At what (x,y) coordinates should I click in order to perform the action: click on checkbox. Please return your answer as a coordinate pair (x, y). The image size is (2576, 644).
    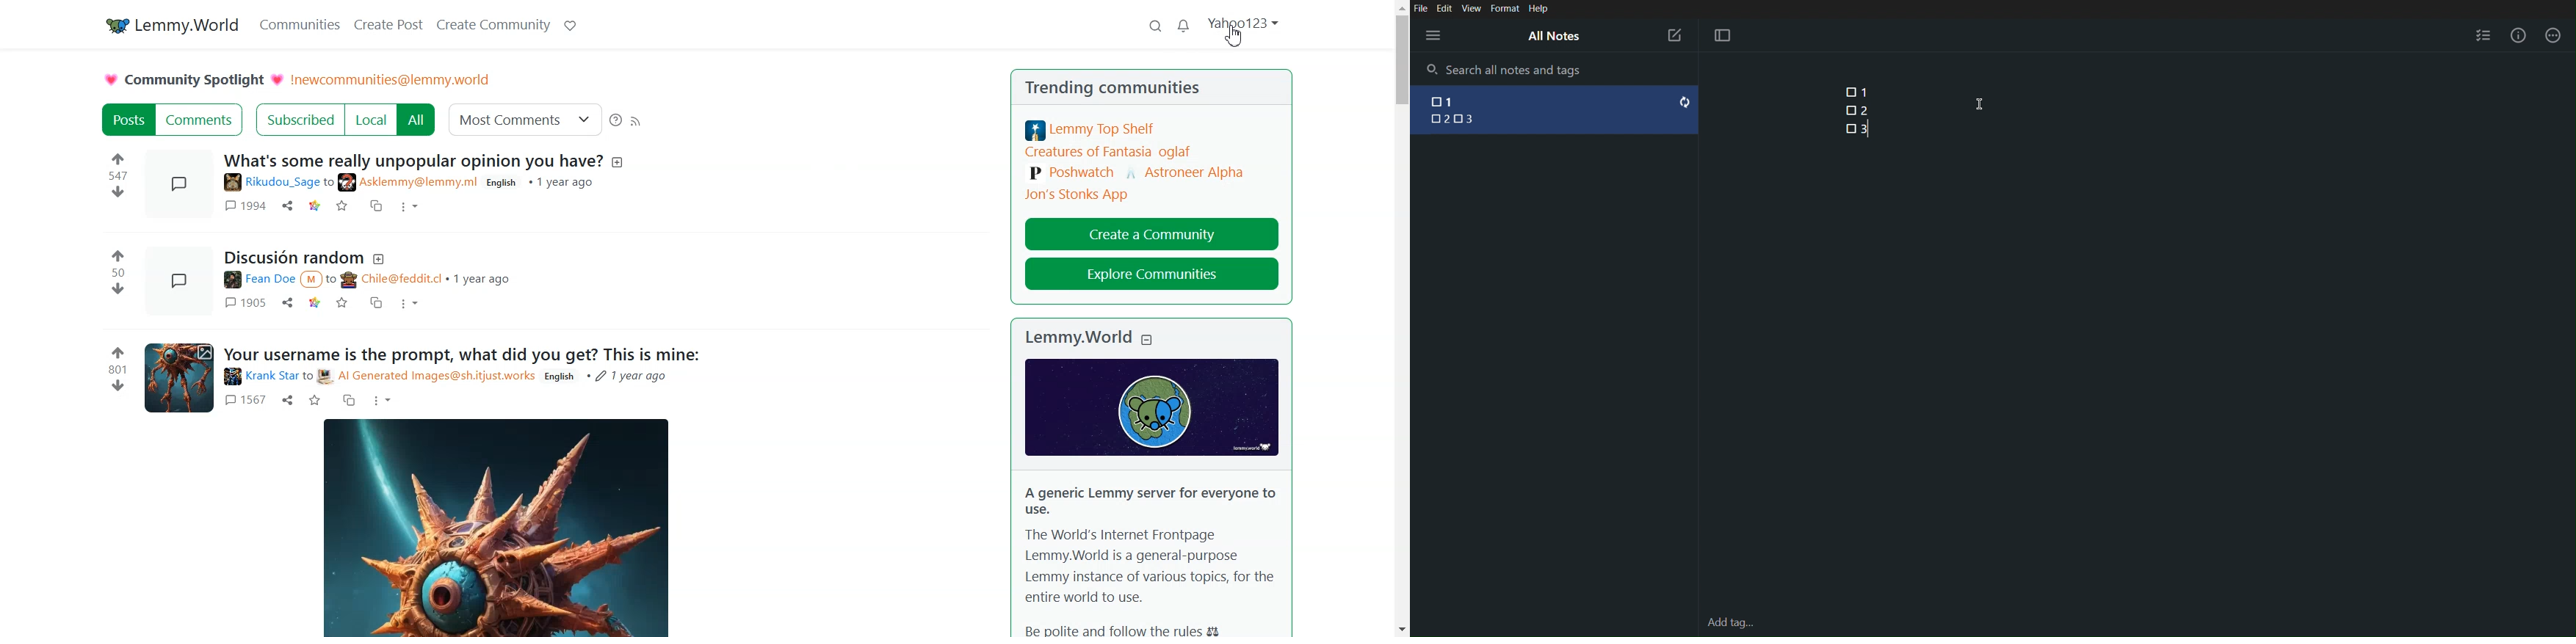
    Looking at the image, I should click on (1457, 119).